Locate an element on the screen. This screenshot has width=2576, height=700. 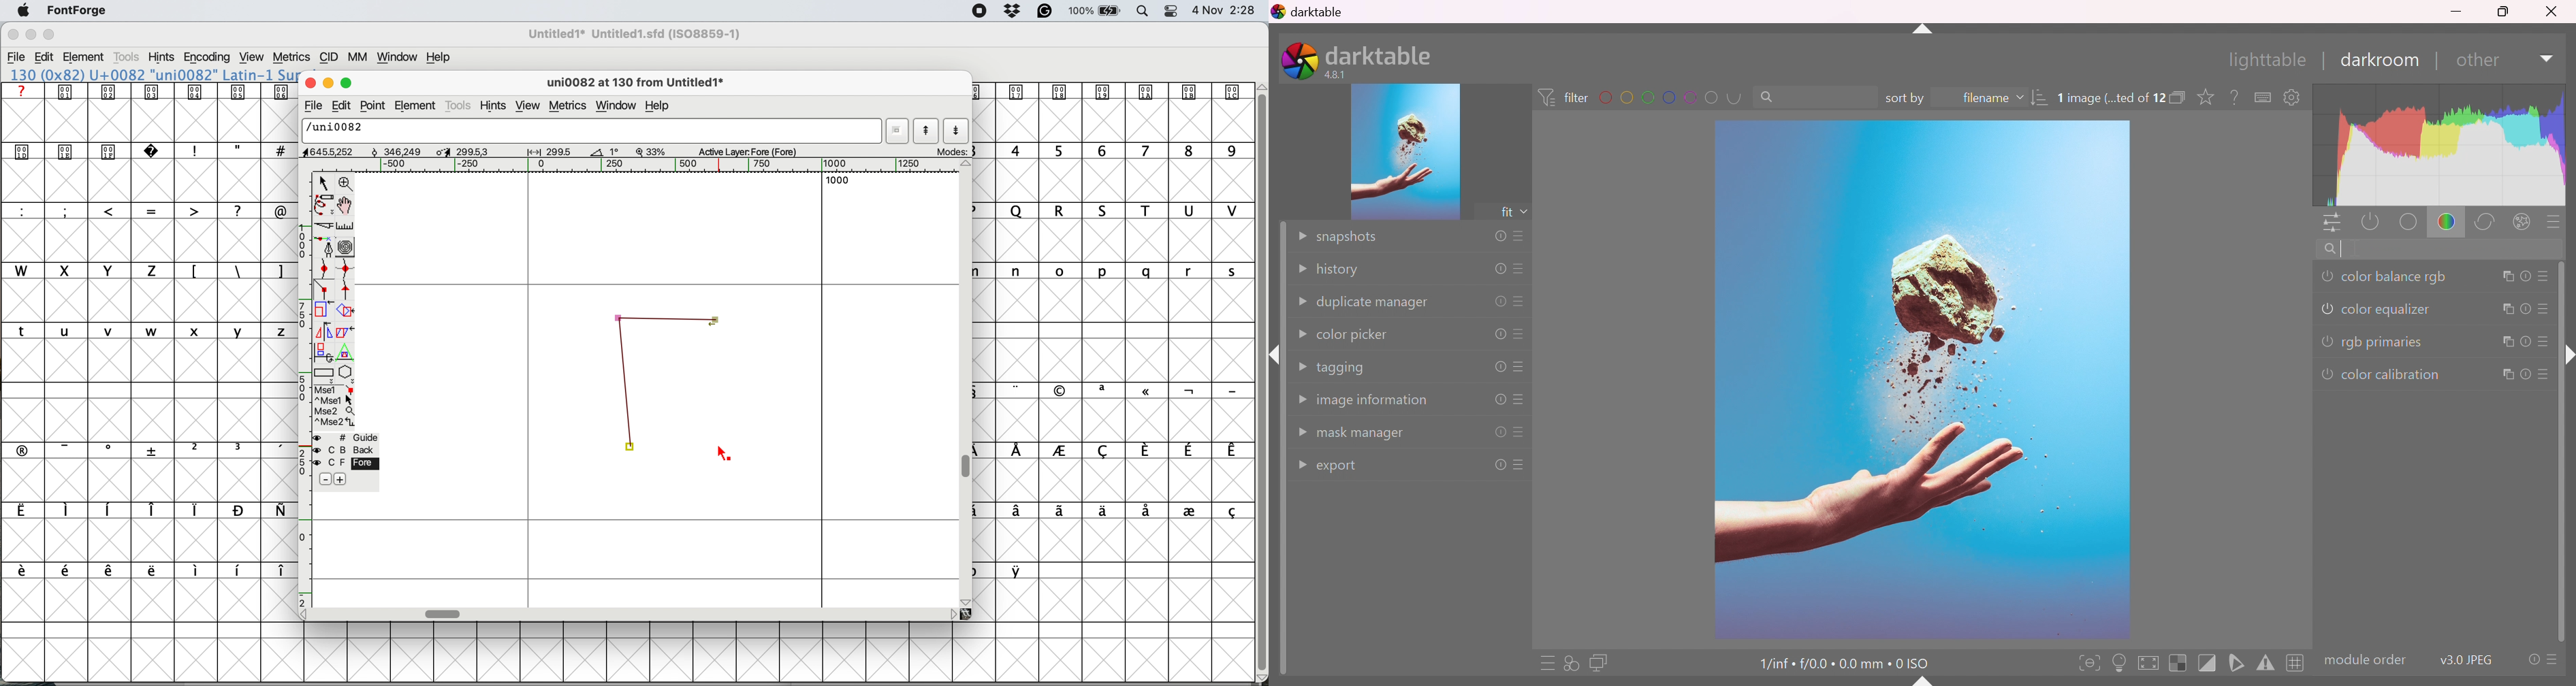
snapshots is located at coordinates (1350, 238).